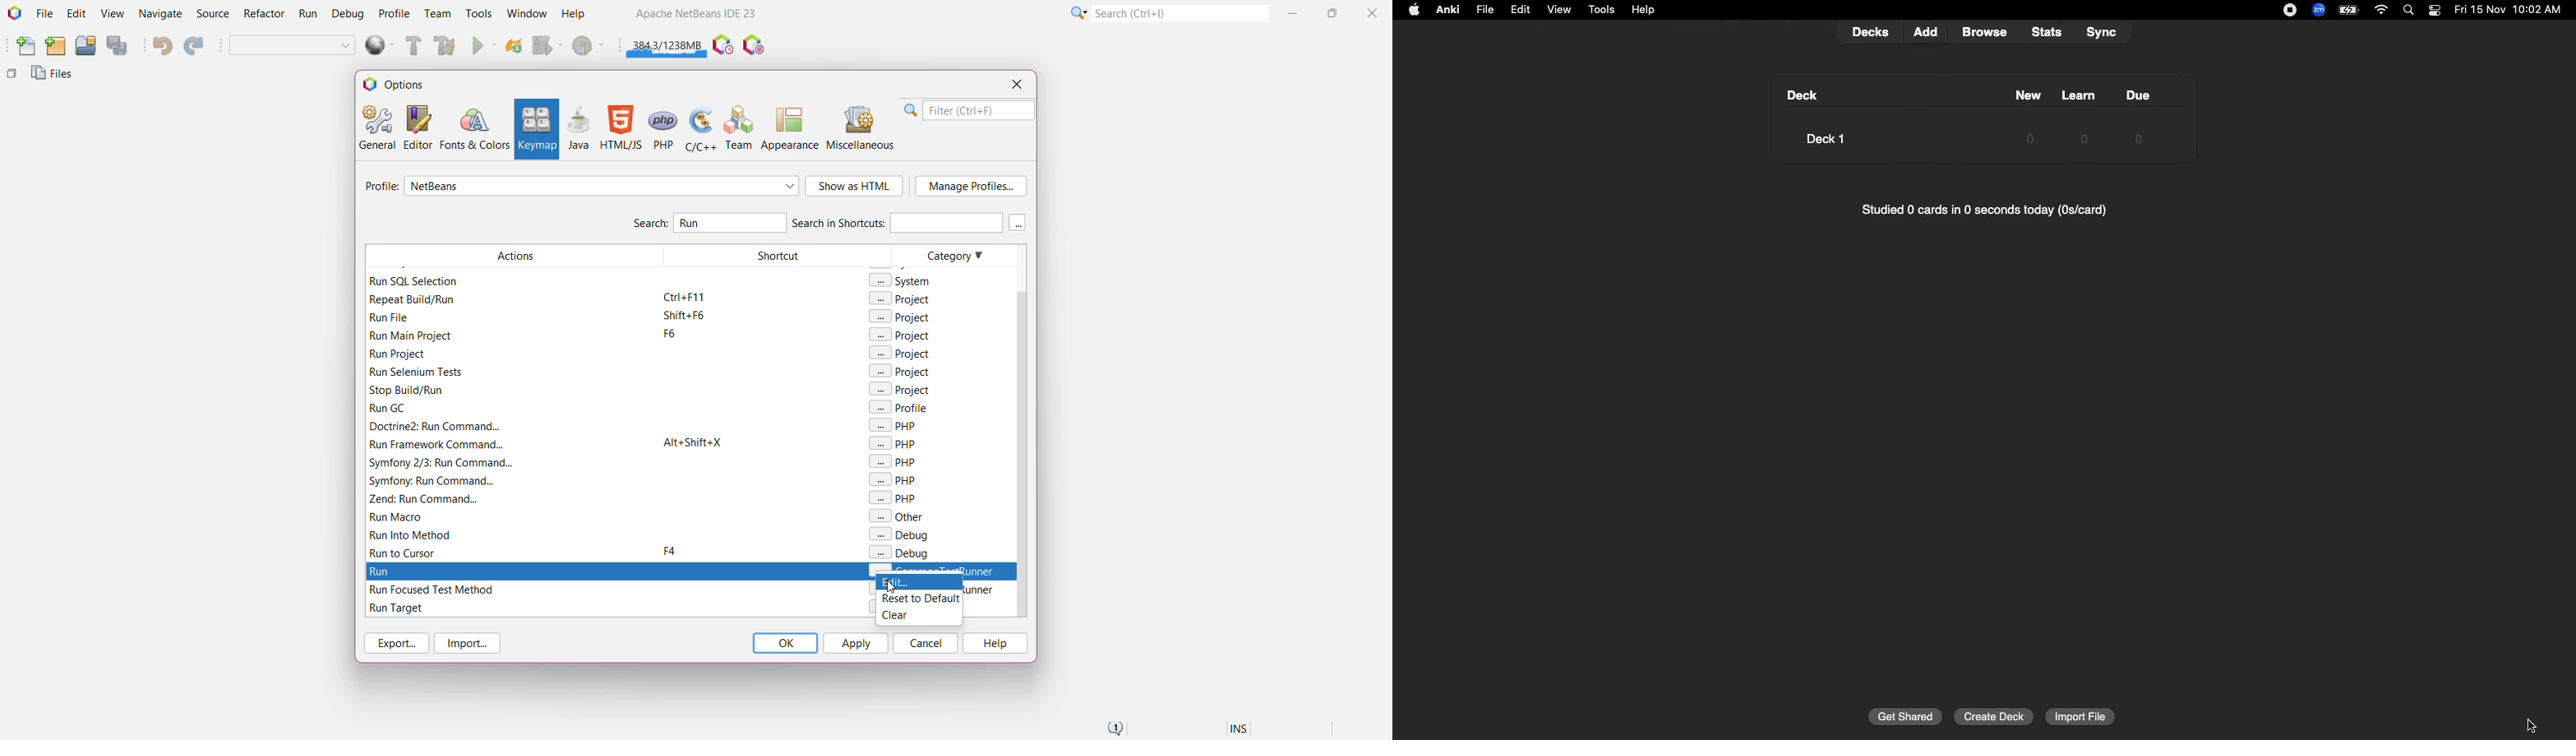 The image size is (2576, 756). Describe the element at coordinates (22, 47) in the screenshot. I see `New File` at that location.